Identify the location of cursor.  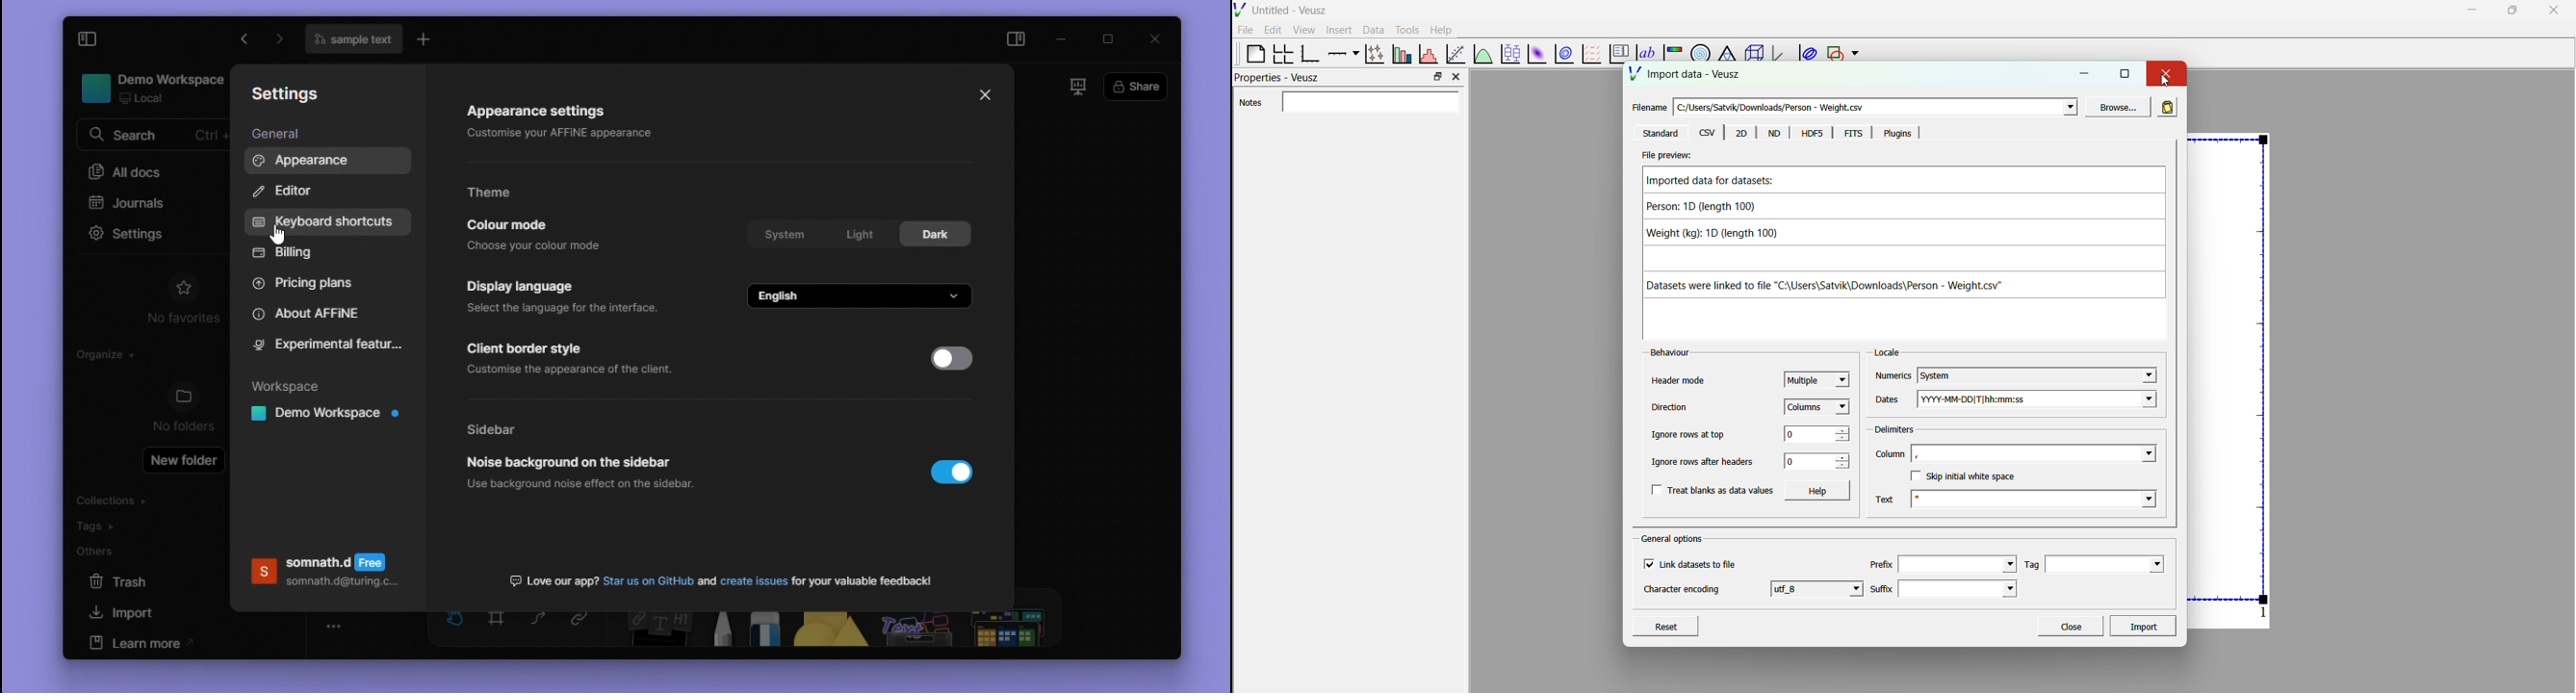
(278, 235).